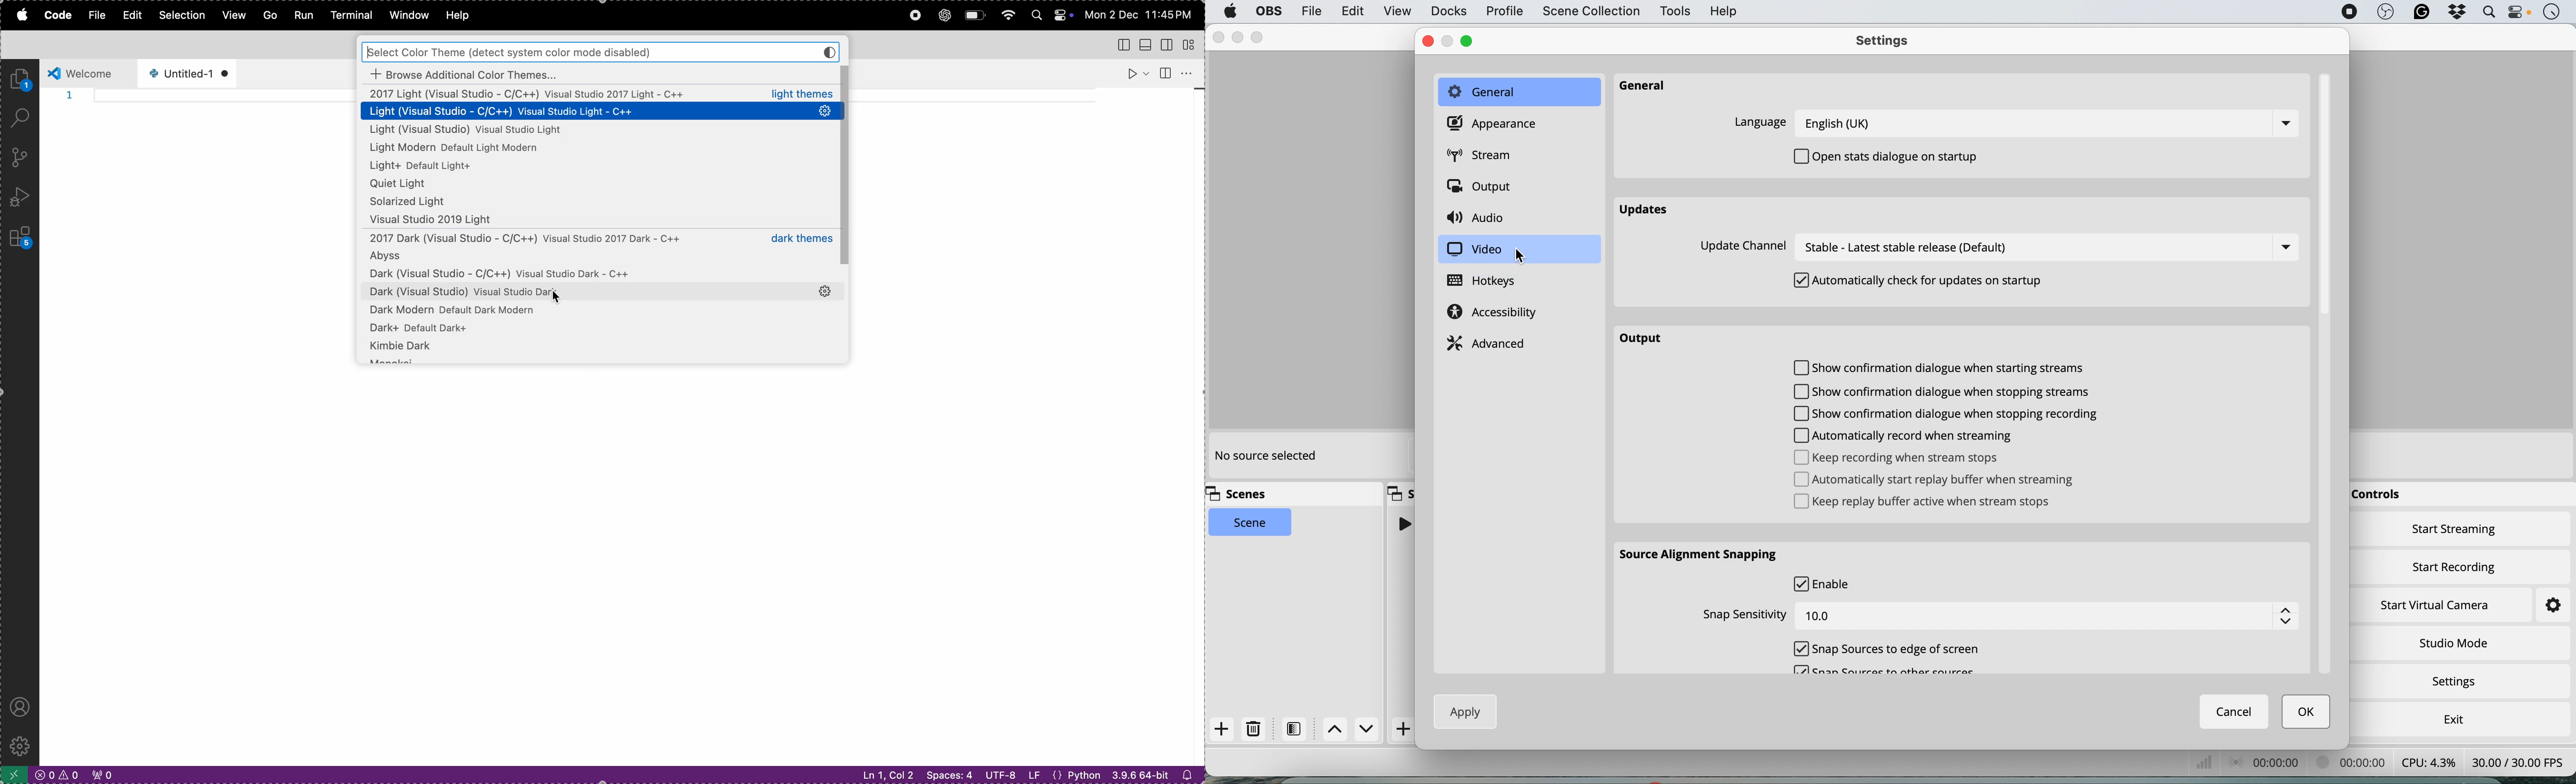 This screenshot has width=2576, height=784. What do you see at coordinates (2436, 605) in the screenshot?
I see `start virtual camera` at bounding box center [2436, 605].